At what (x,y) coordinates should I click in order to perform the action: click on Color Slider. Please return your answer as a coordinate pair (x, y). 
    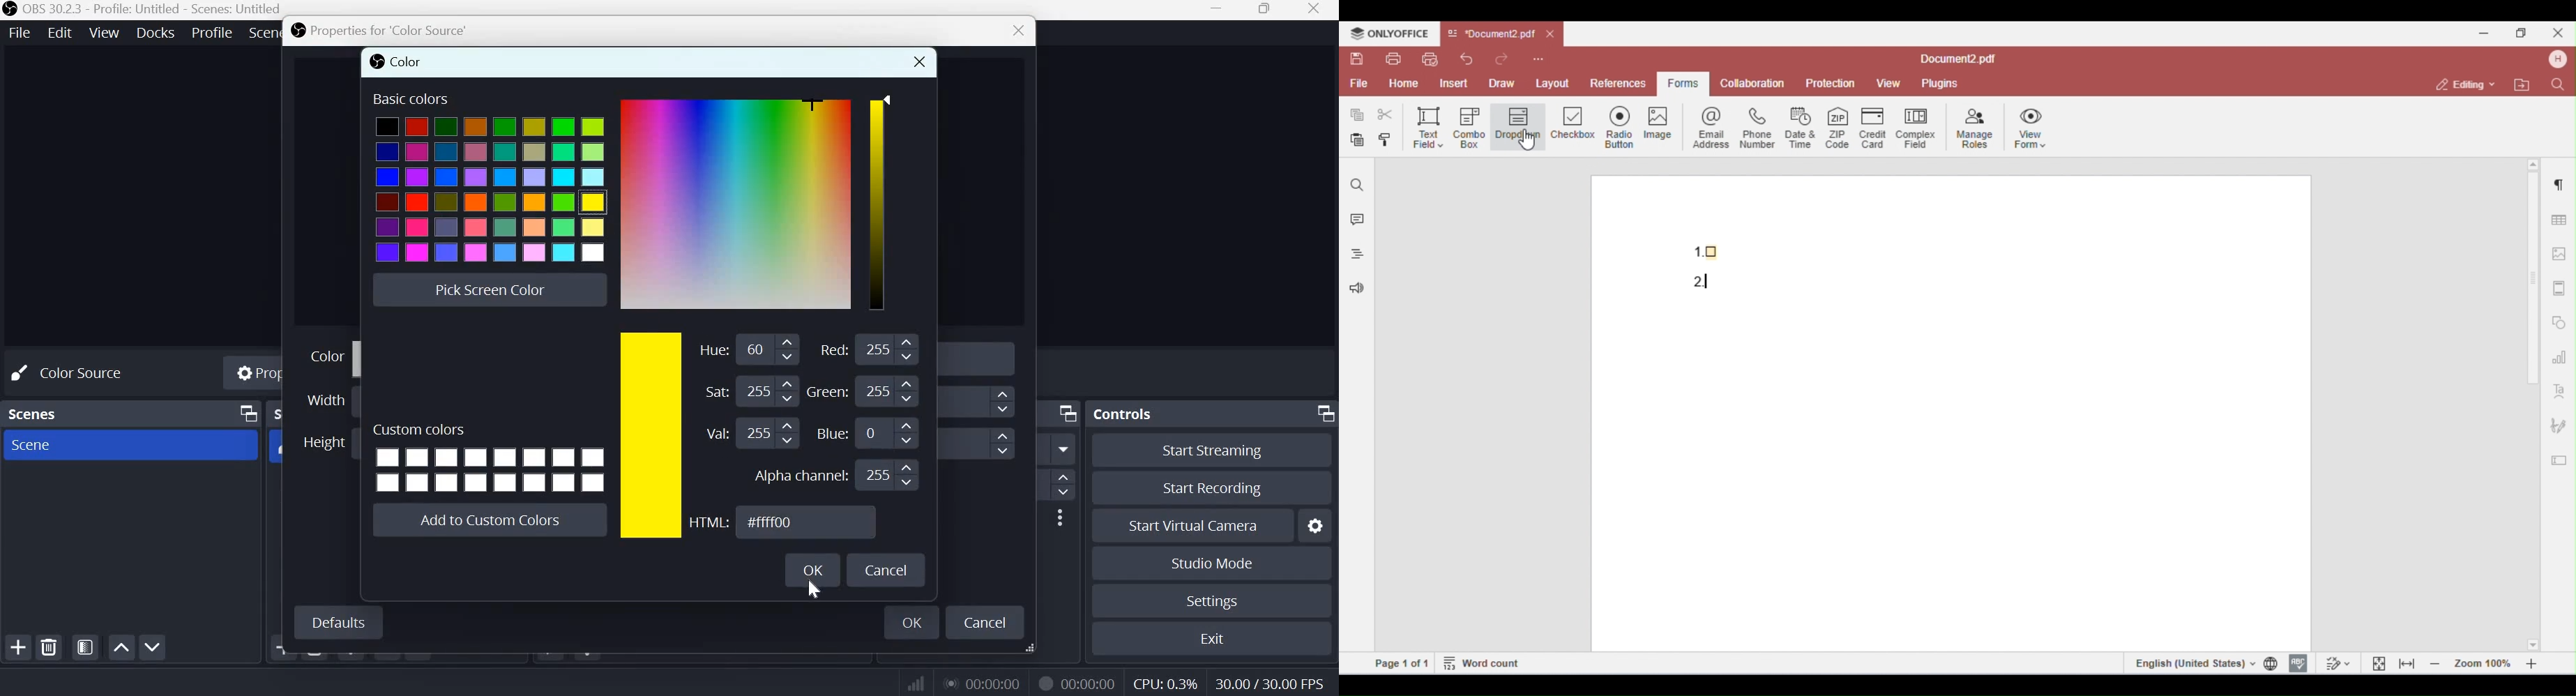
    Looking at the image, I should click on (900, 102).